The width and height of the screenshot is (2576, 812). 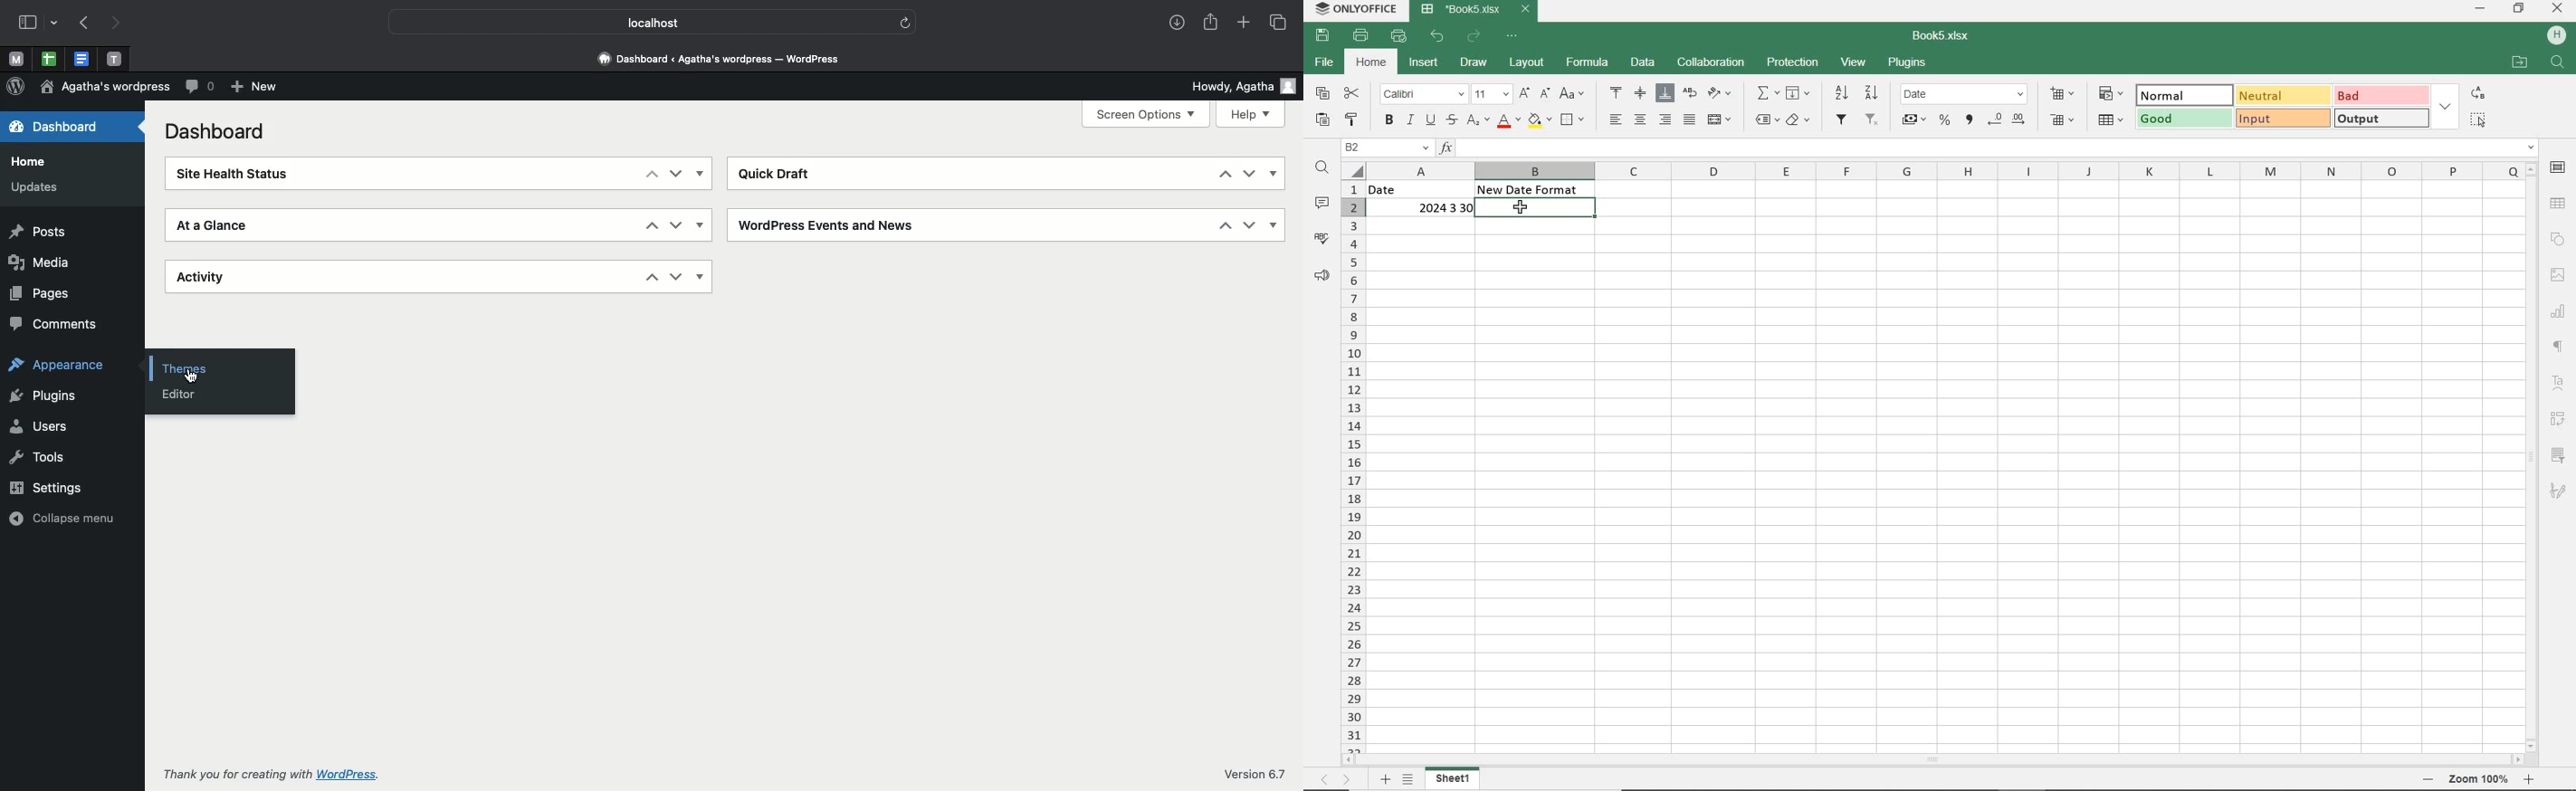 What do you see at coordinates (1385, 148) in the screenshot?
I see `NAMED MANAGER` at bounding box center [1385, 148].